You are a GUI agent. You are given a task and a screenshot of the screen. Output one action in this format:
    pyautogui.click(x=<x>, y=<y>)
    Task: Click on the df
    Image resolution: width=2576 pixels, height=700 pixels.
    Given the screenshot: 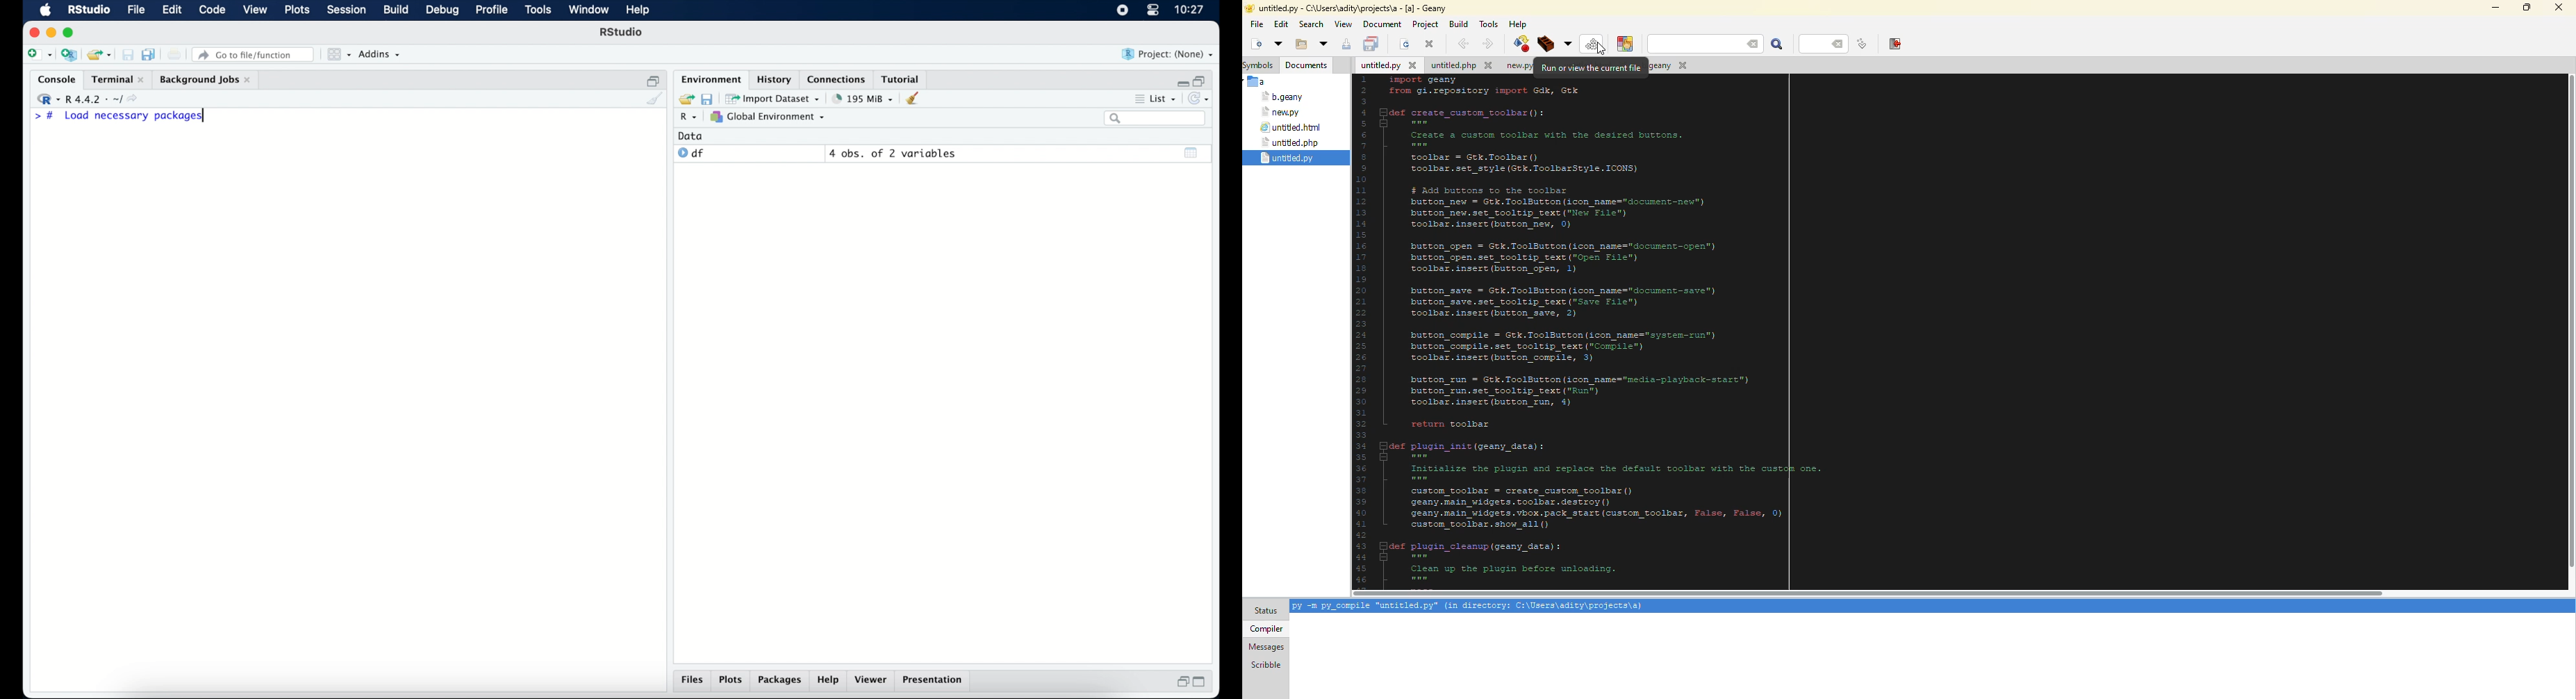 What is the action you would take?
    pyautogui.click(x=691, y=153)
    